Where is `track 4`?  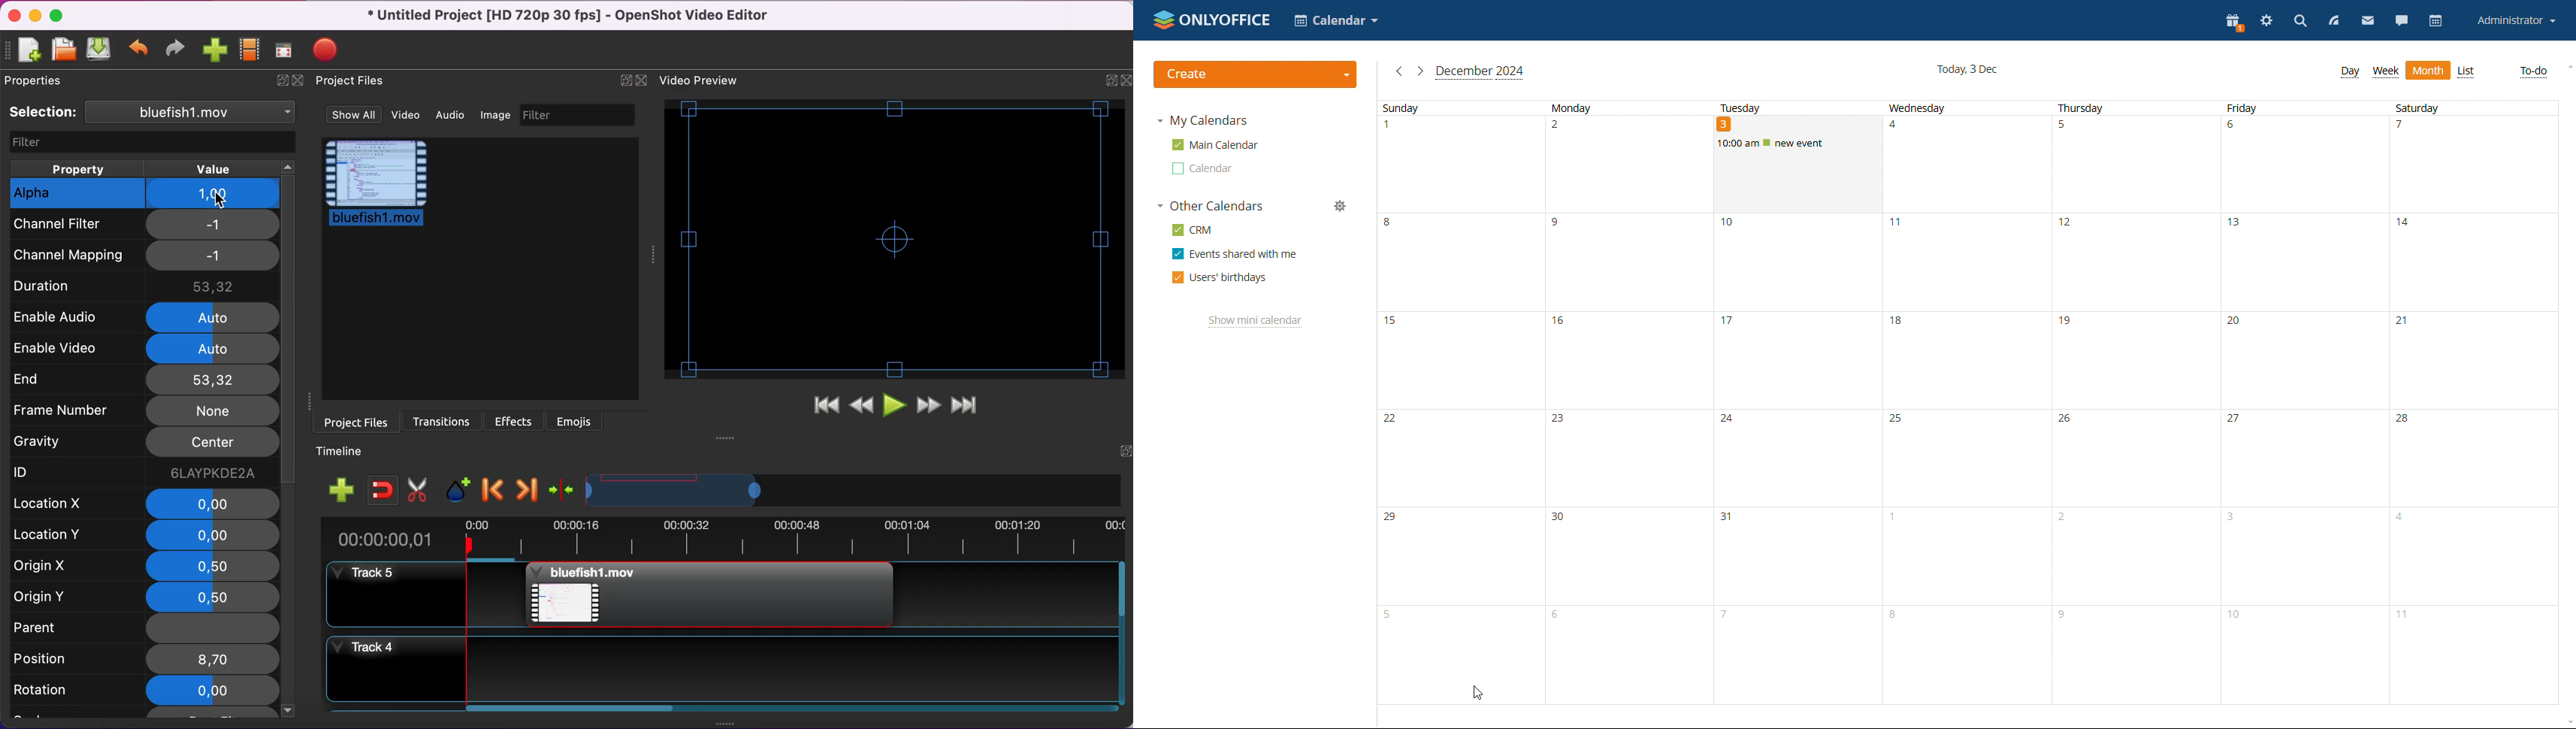
track 4 is located at coordinates (721, 668).